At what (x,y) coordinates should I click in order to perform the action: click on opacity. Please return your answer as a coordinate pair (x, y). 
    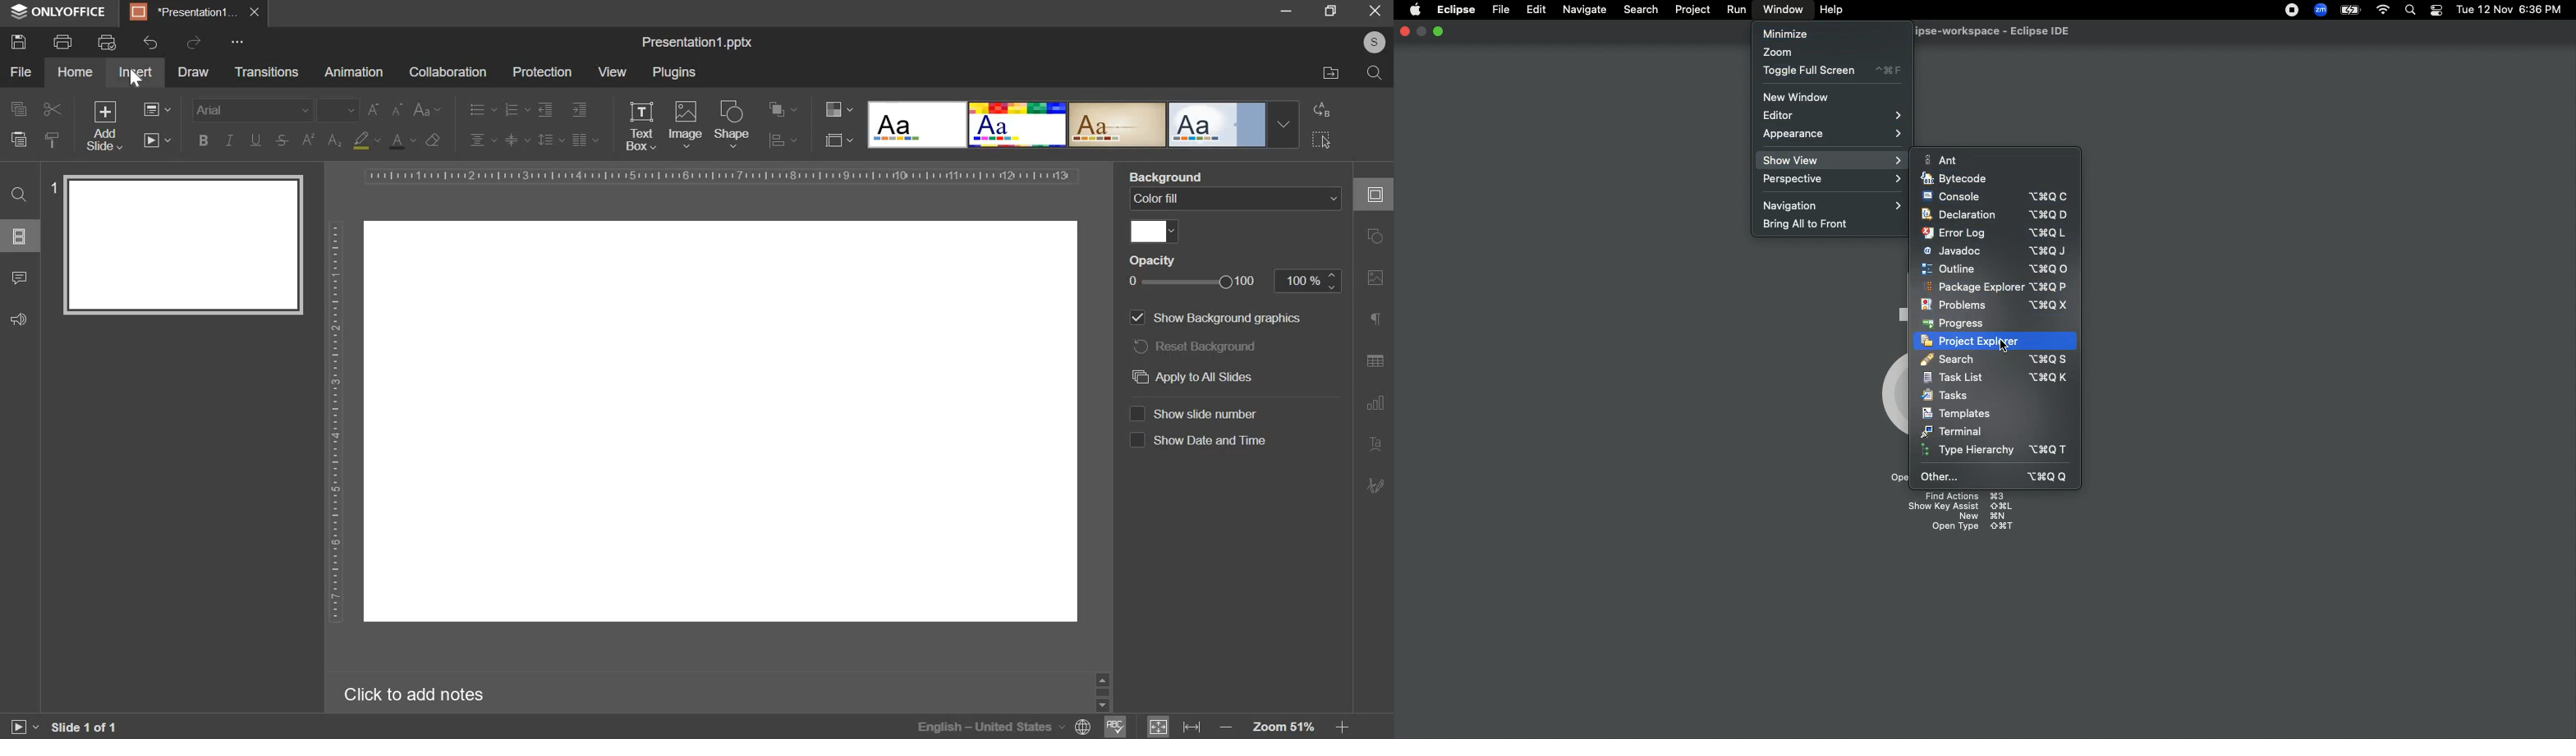
    Looking at the image, I should click on (1156, 261).